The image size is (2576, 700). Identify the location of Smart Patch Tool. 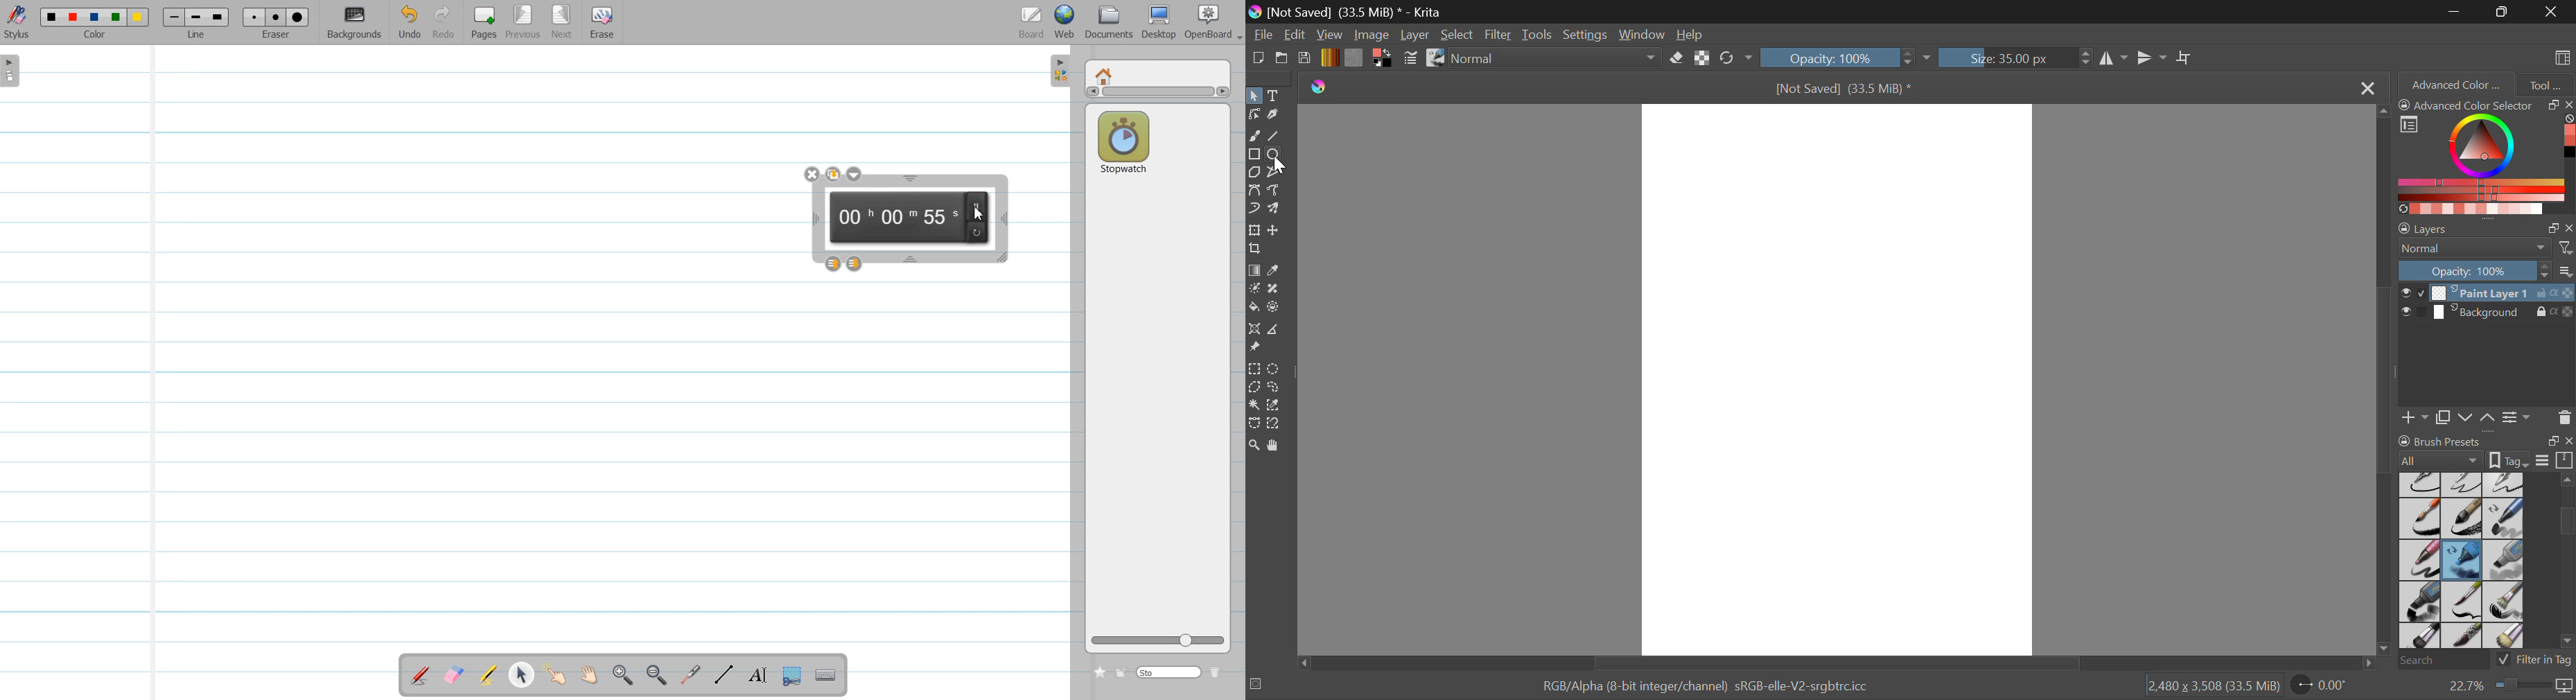
(1276, 290).